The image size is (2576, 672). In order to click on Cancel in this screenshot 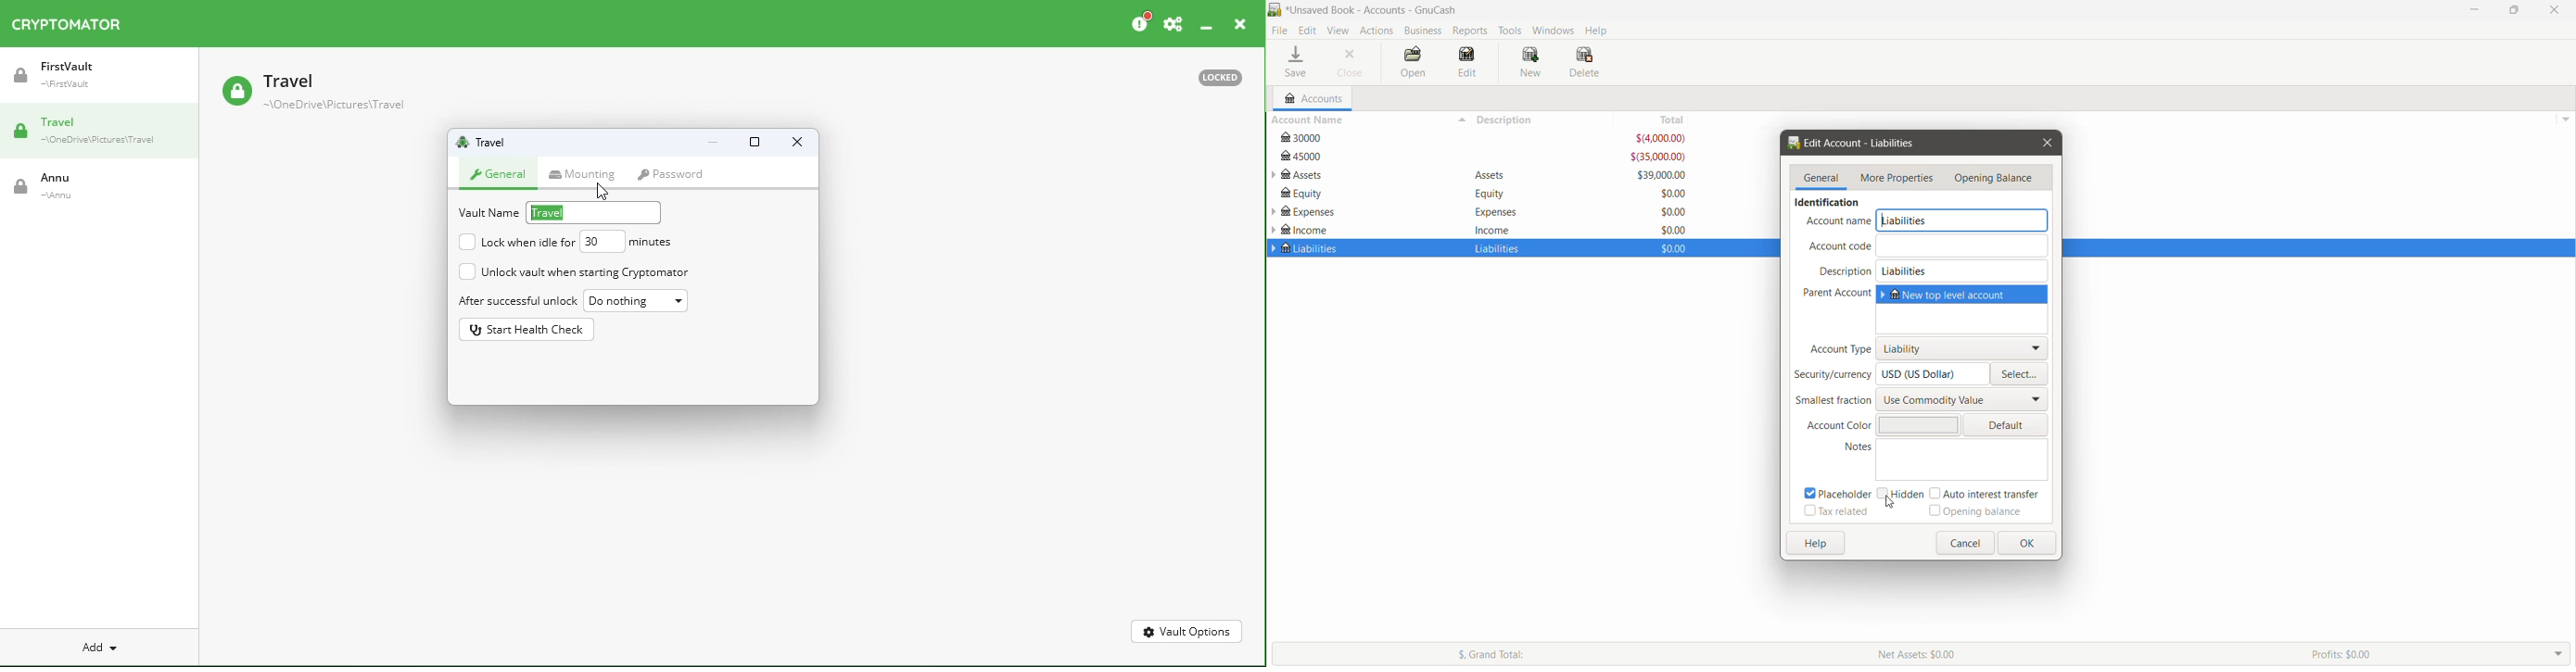, I will do `click(1964, 543)`.